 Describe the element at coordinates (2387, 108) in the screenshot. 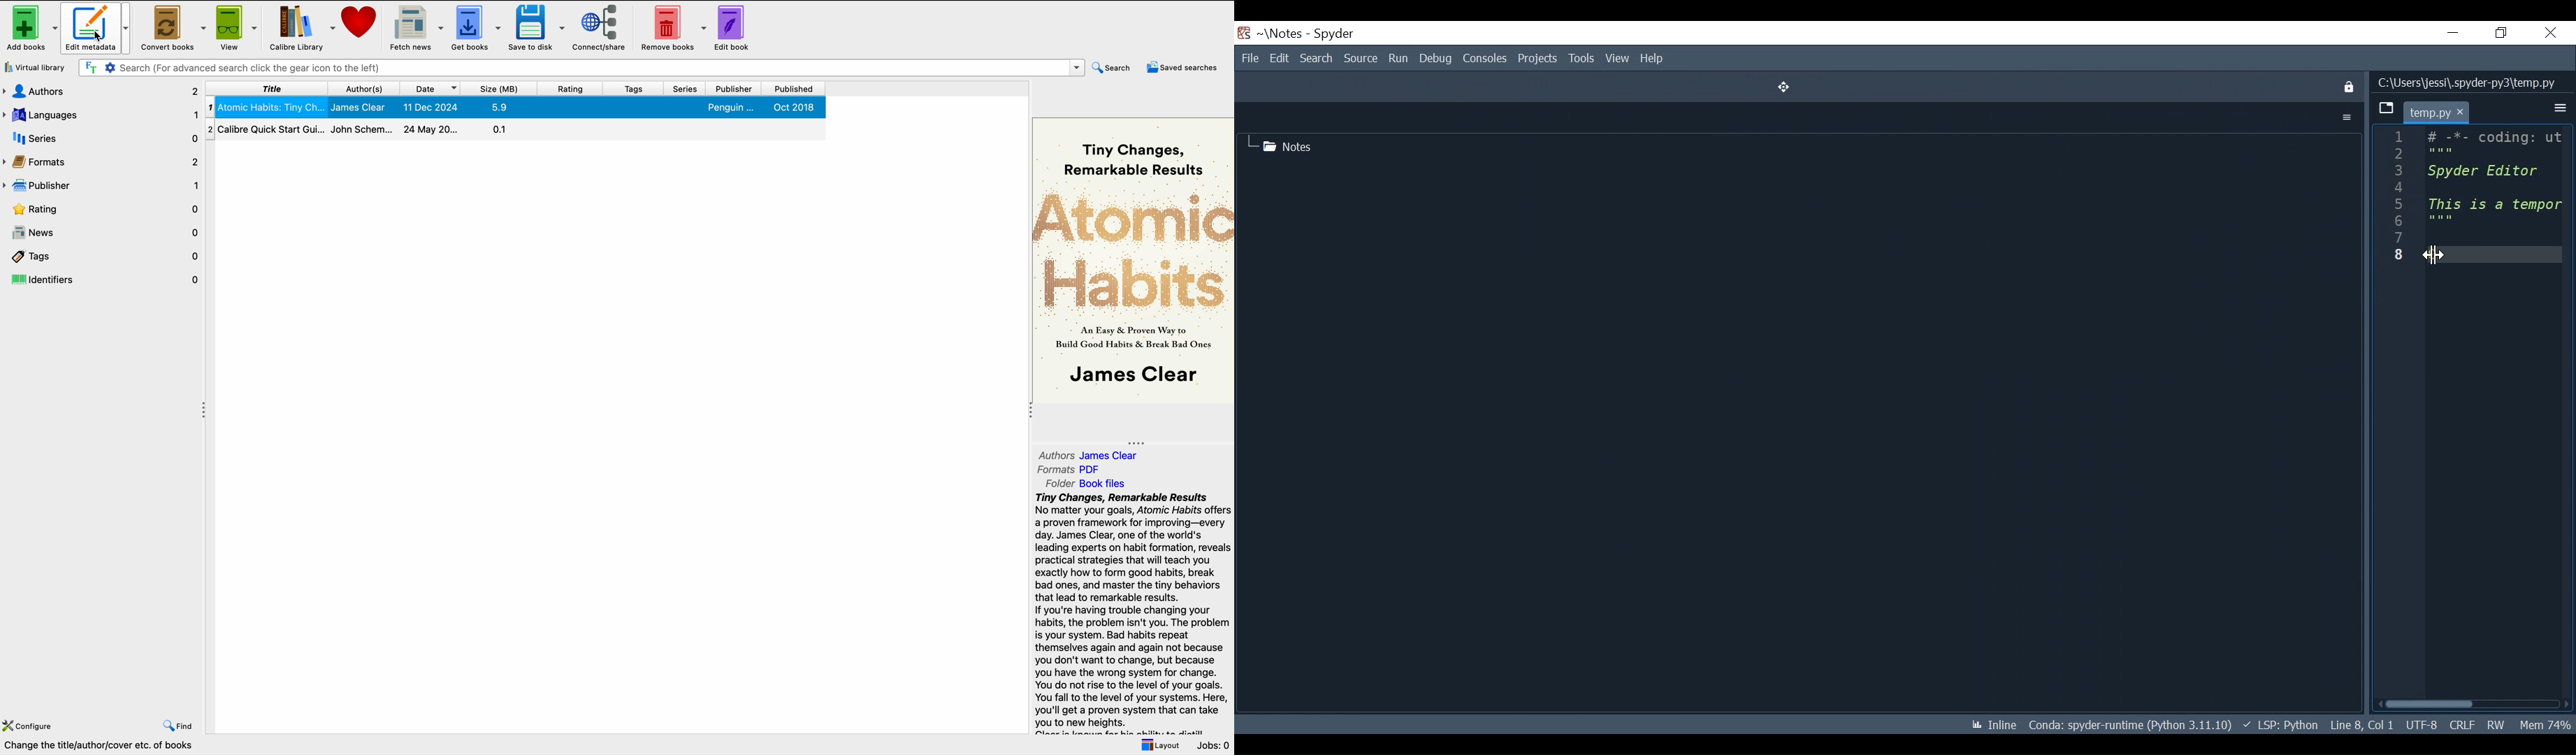

I see `Browse Tab` at that location.